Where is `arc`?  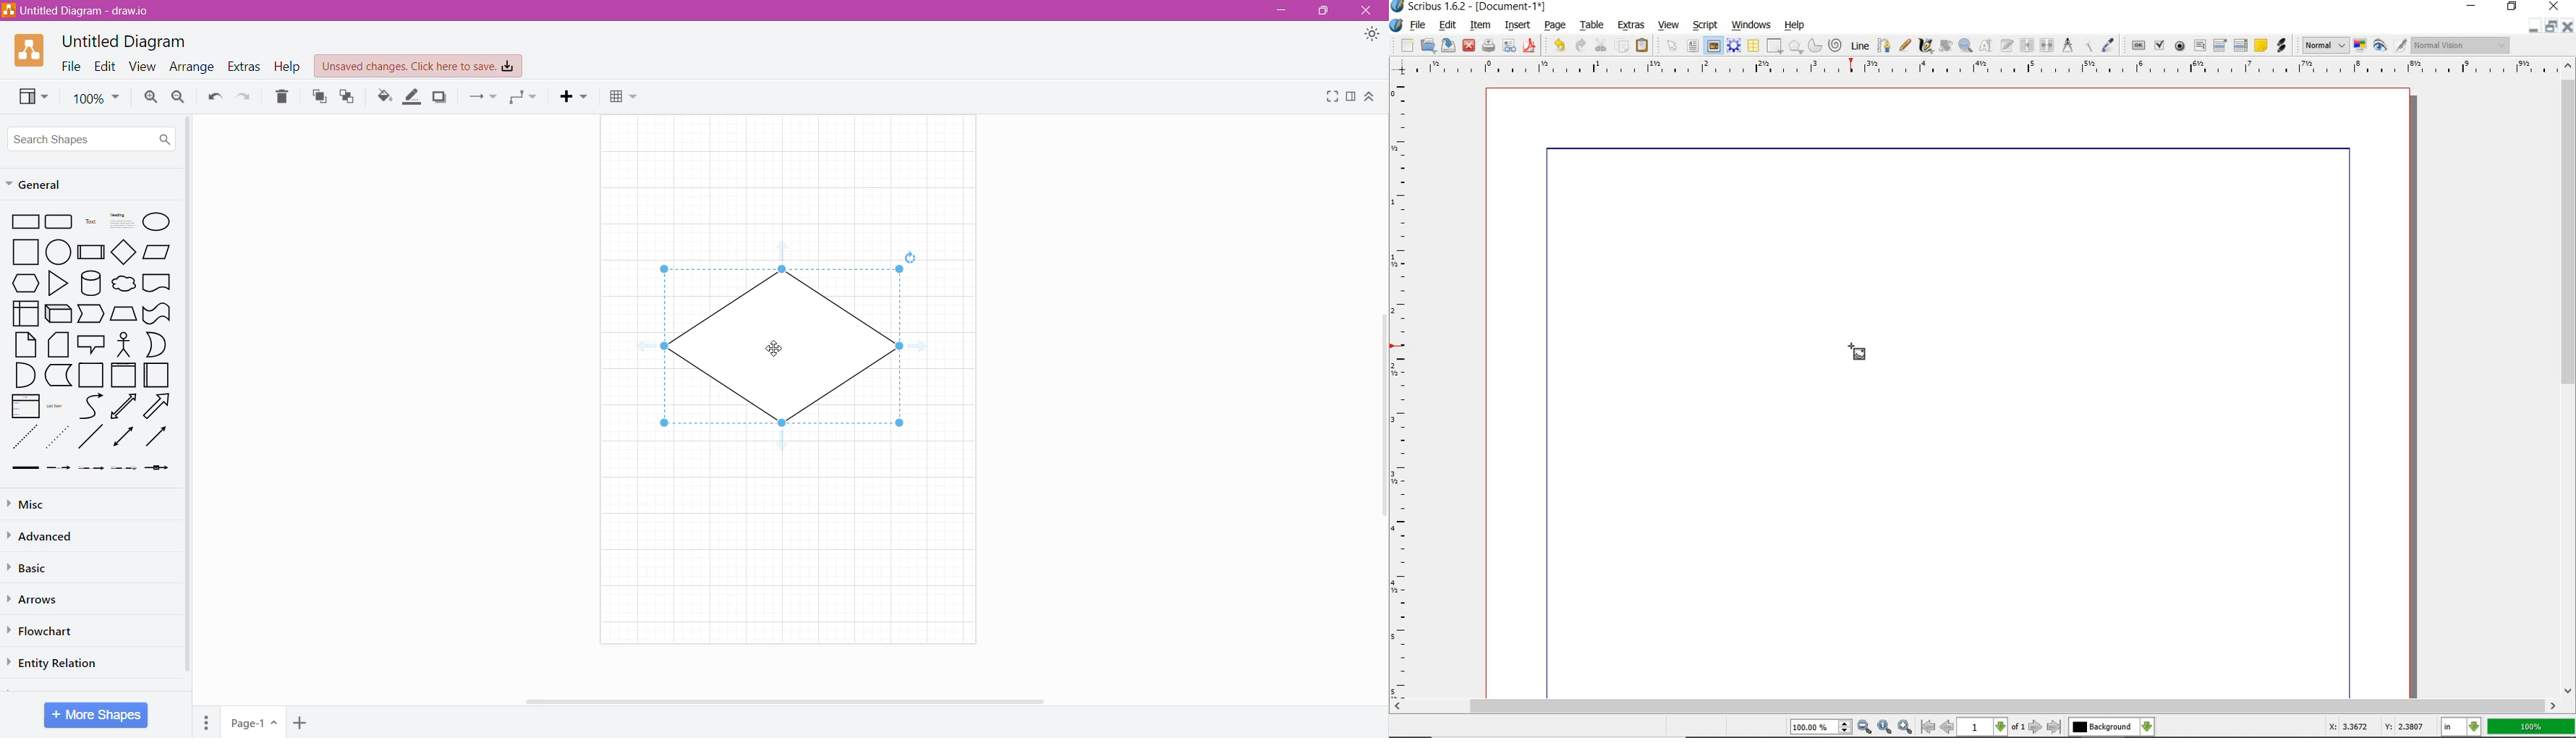
arc is located at coordinates (1815, 46).